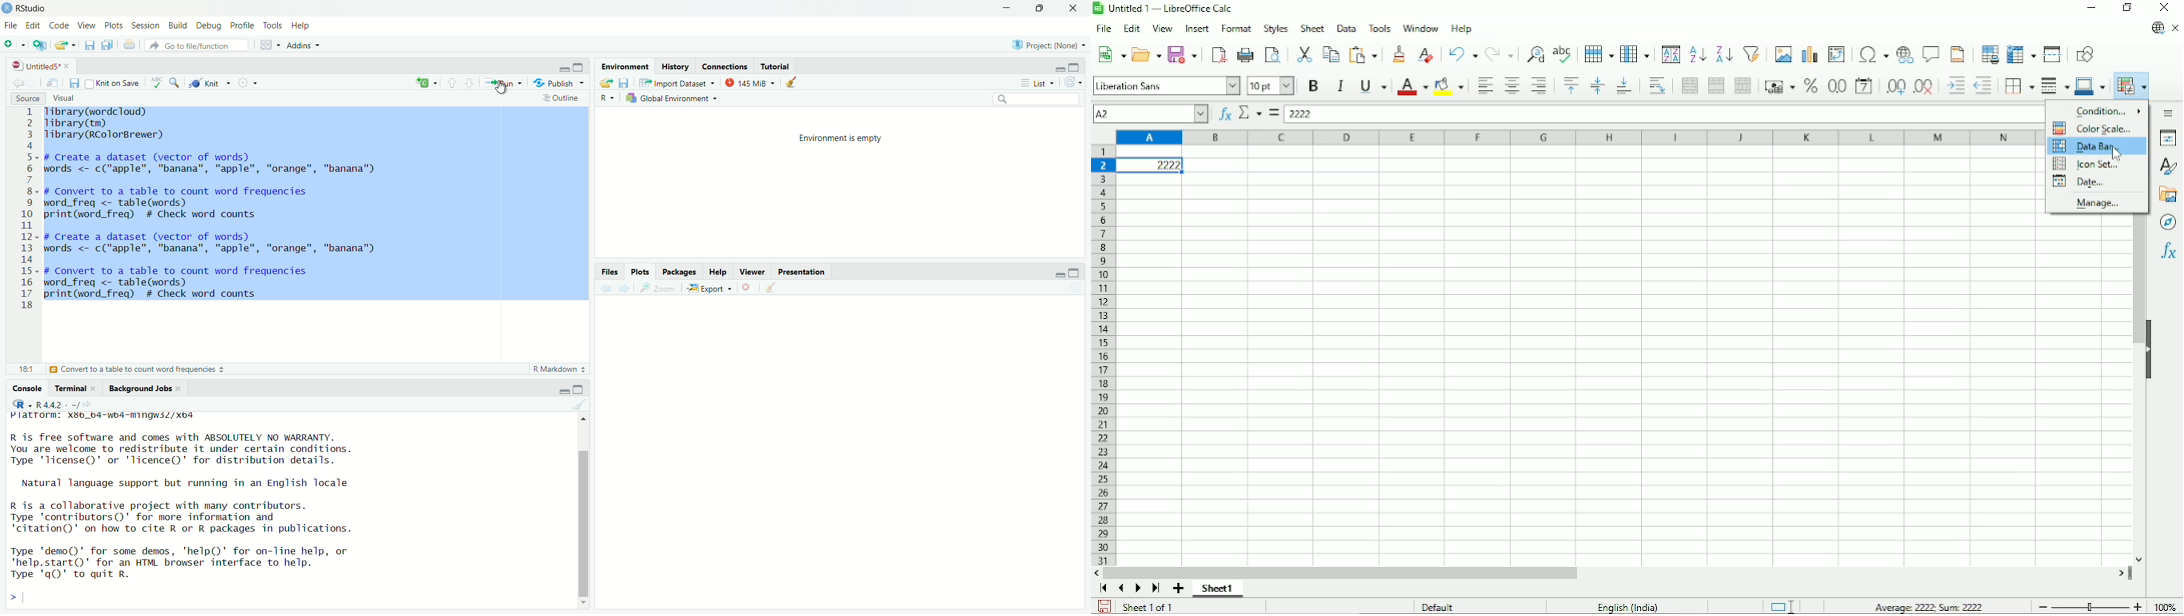 The height and width of the screenshot is (616, 2184). What do you see at coordinates (1722, 54) in the screenshot?
I see `Sort descending` at bounding box center [1722, 54].